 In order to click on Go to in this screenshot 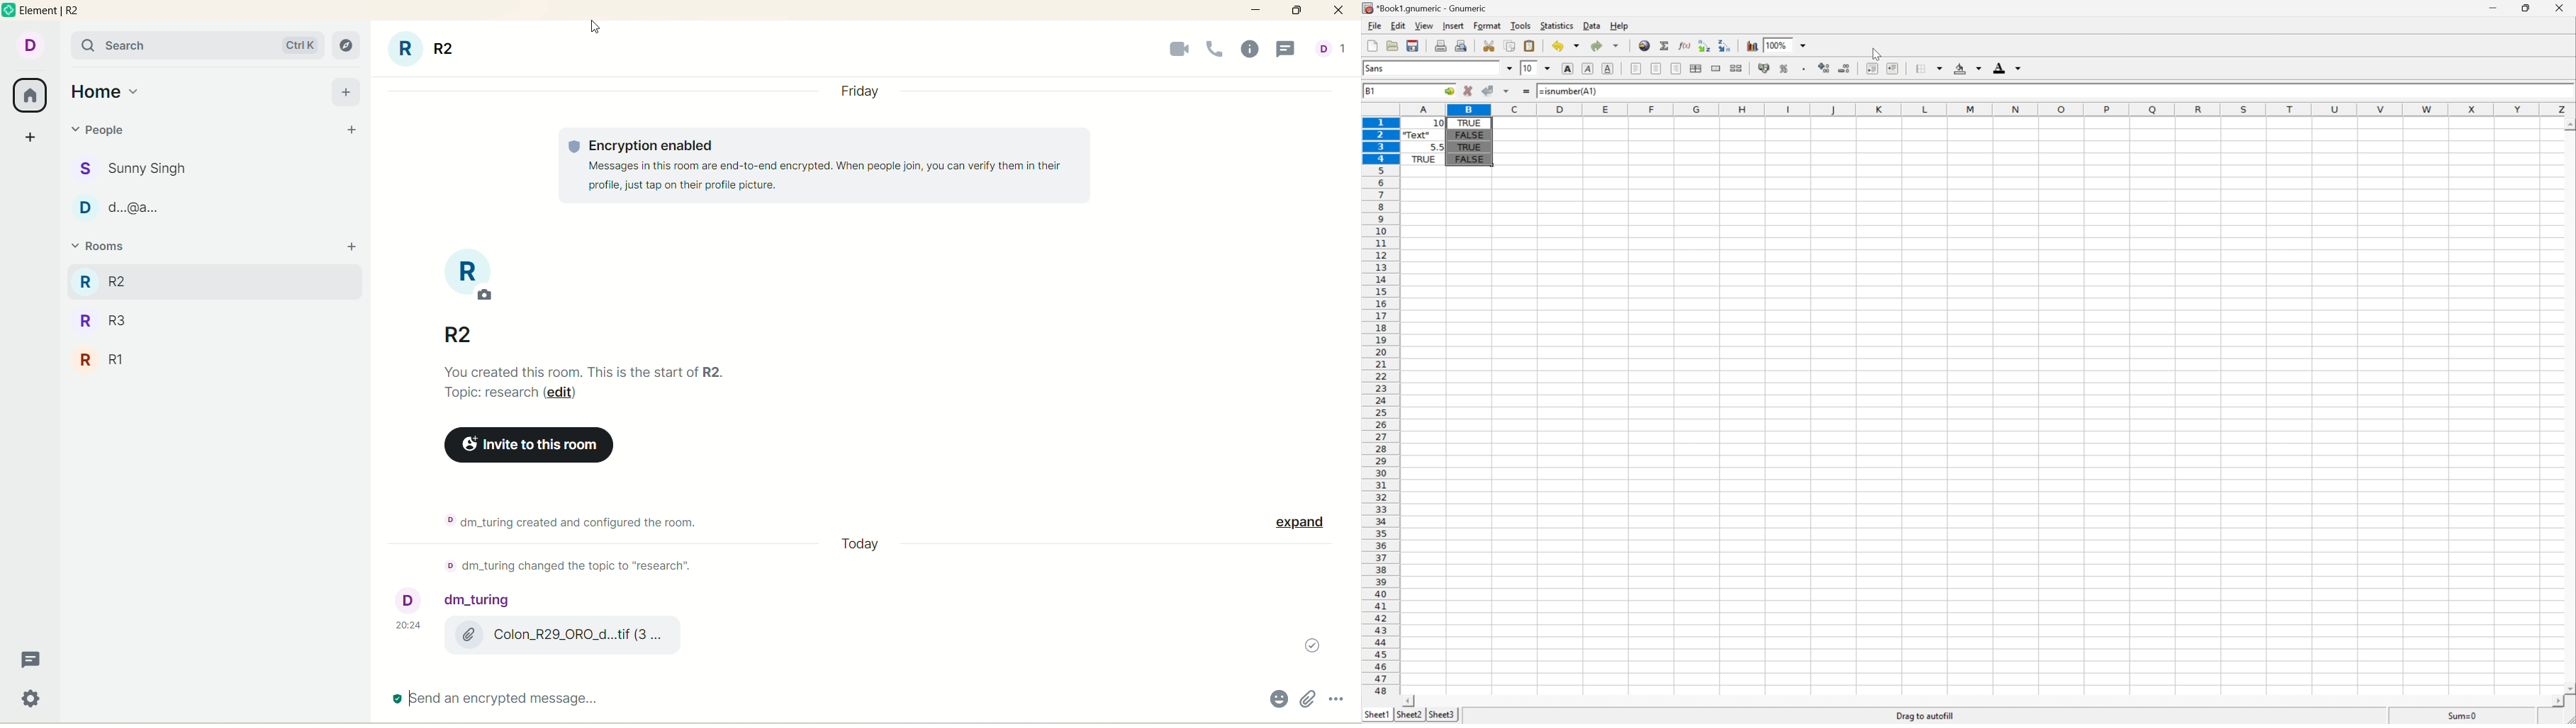, I will do `click(1448, 90)`.